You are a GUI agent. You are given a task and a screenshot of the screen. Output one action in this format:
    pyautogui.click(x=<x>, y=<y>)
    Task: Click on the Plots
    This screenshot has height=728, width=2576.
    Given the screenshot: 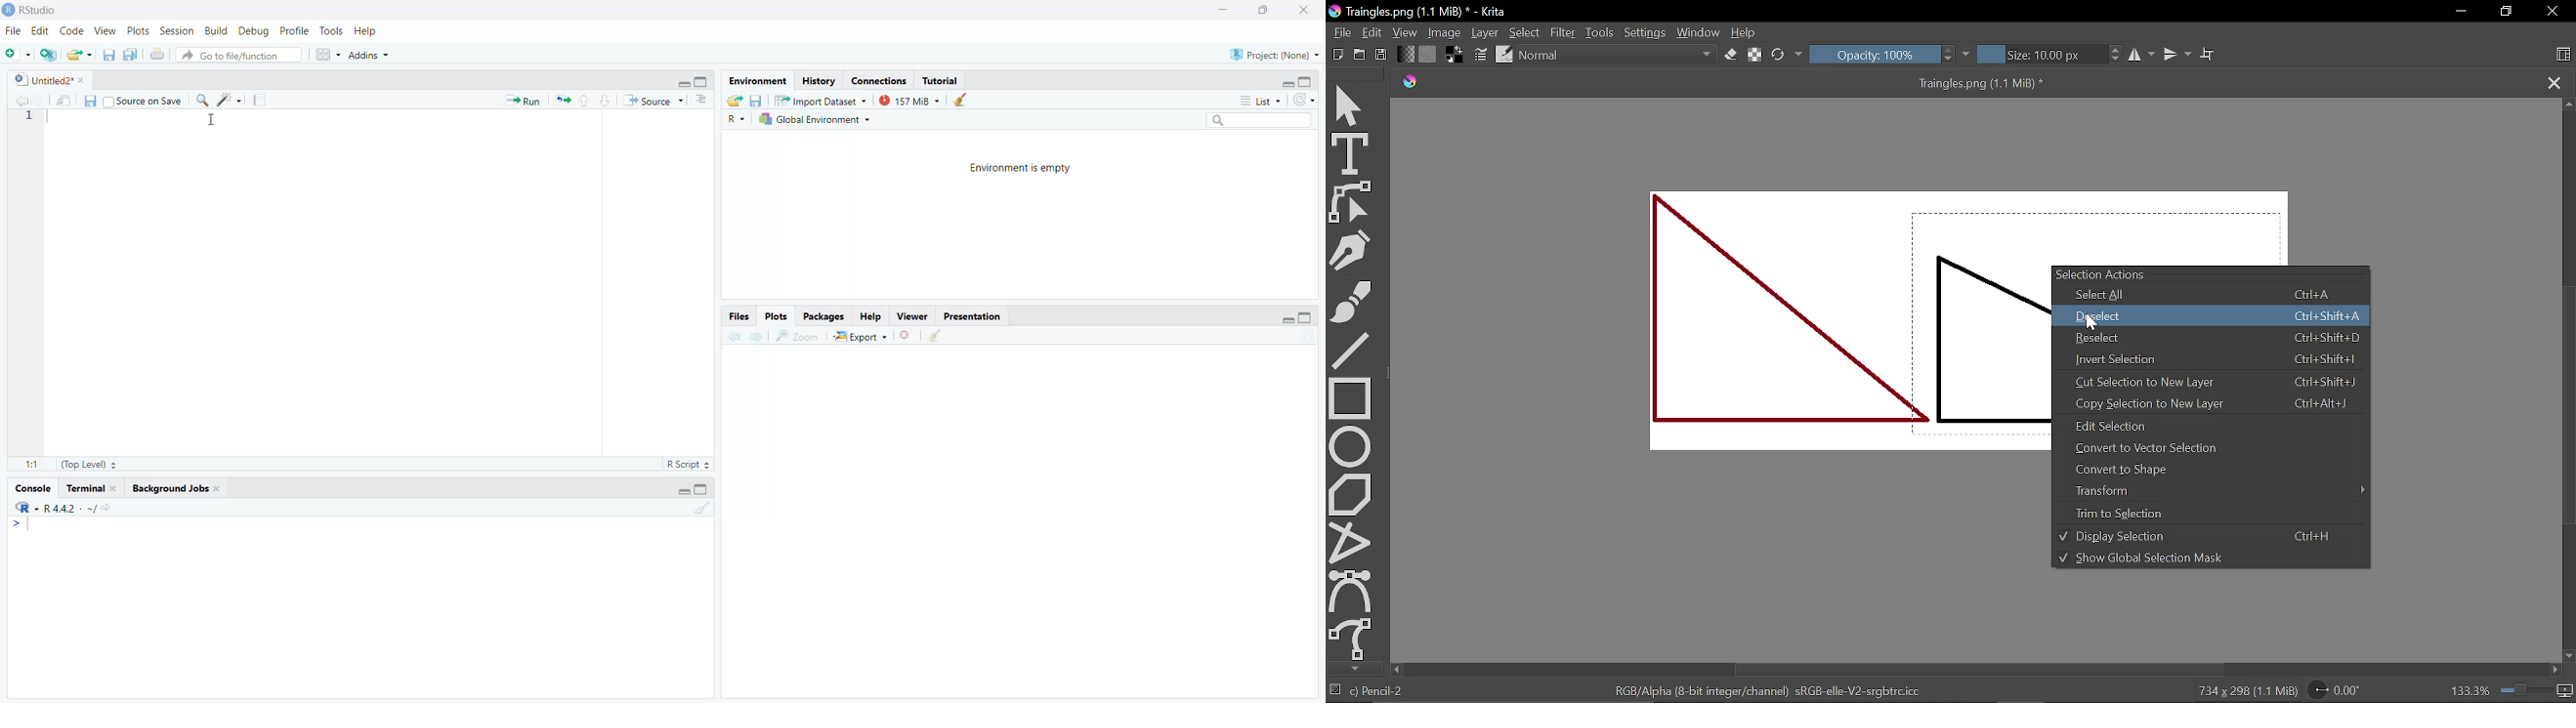 What is the action you would take?
    pyautogui.click(x=138, y=31)
    